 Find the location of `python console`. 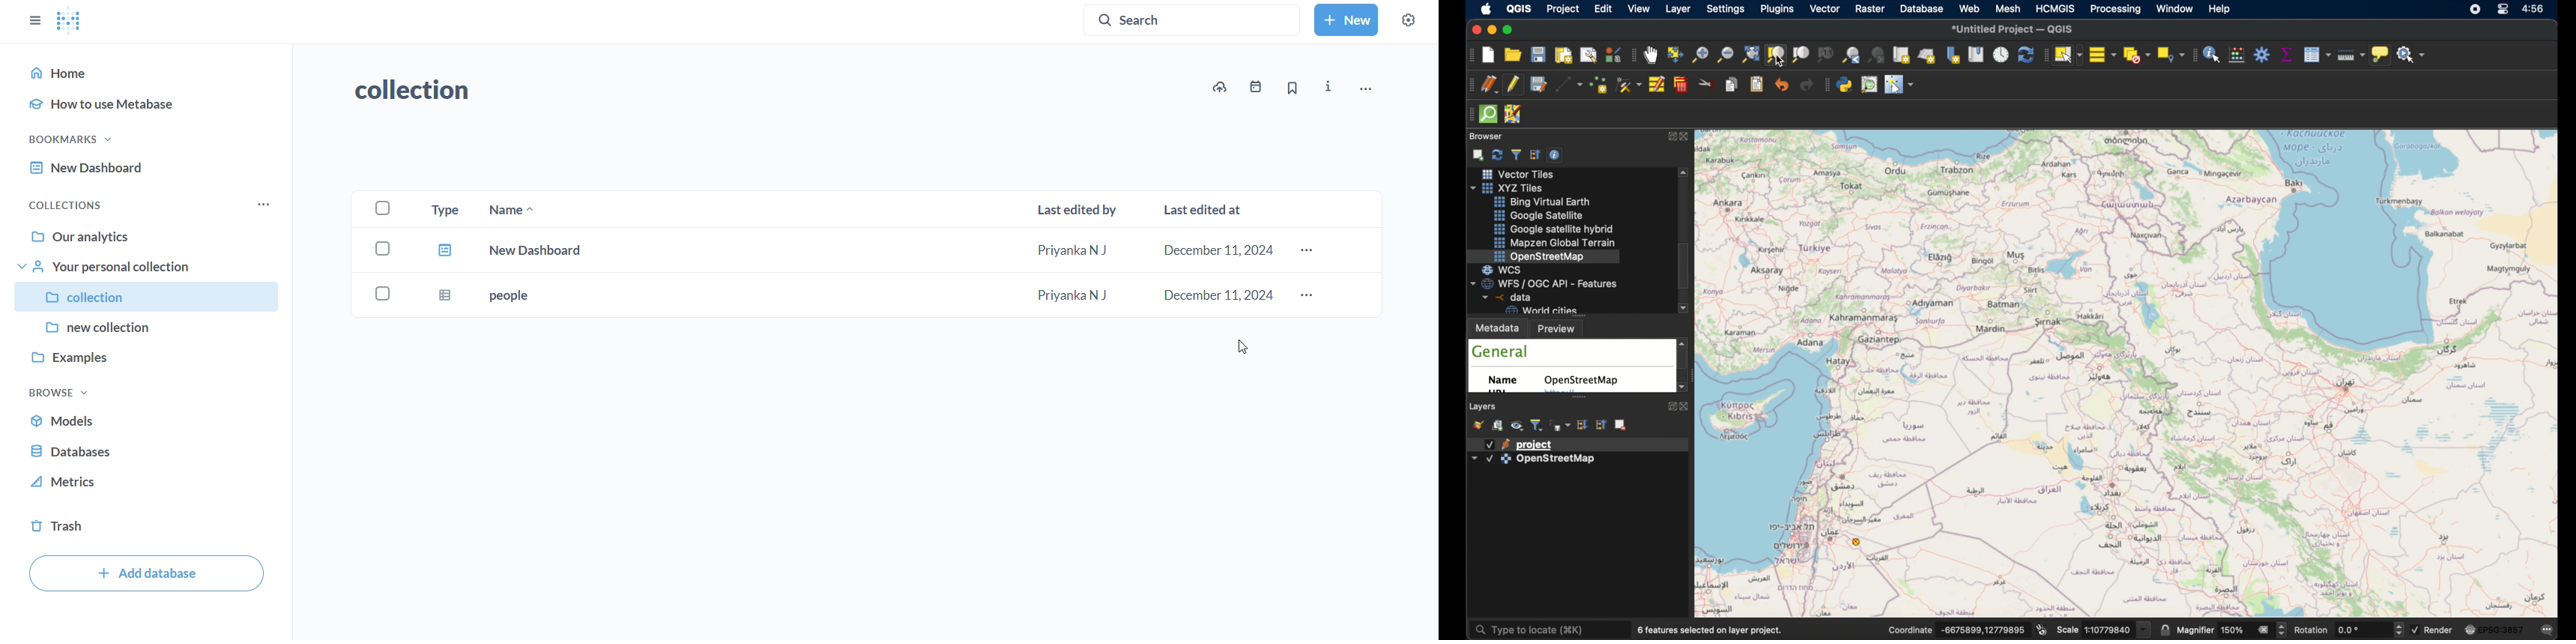

python console is located at coordinates (1846, 84).